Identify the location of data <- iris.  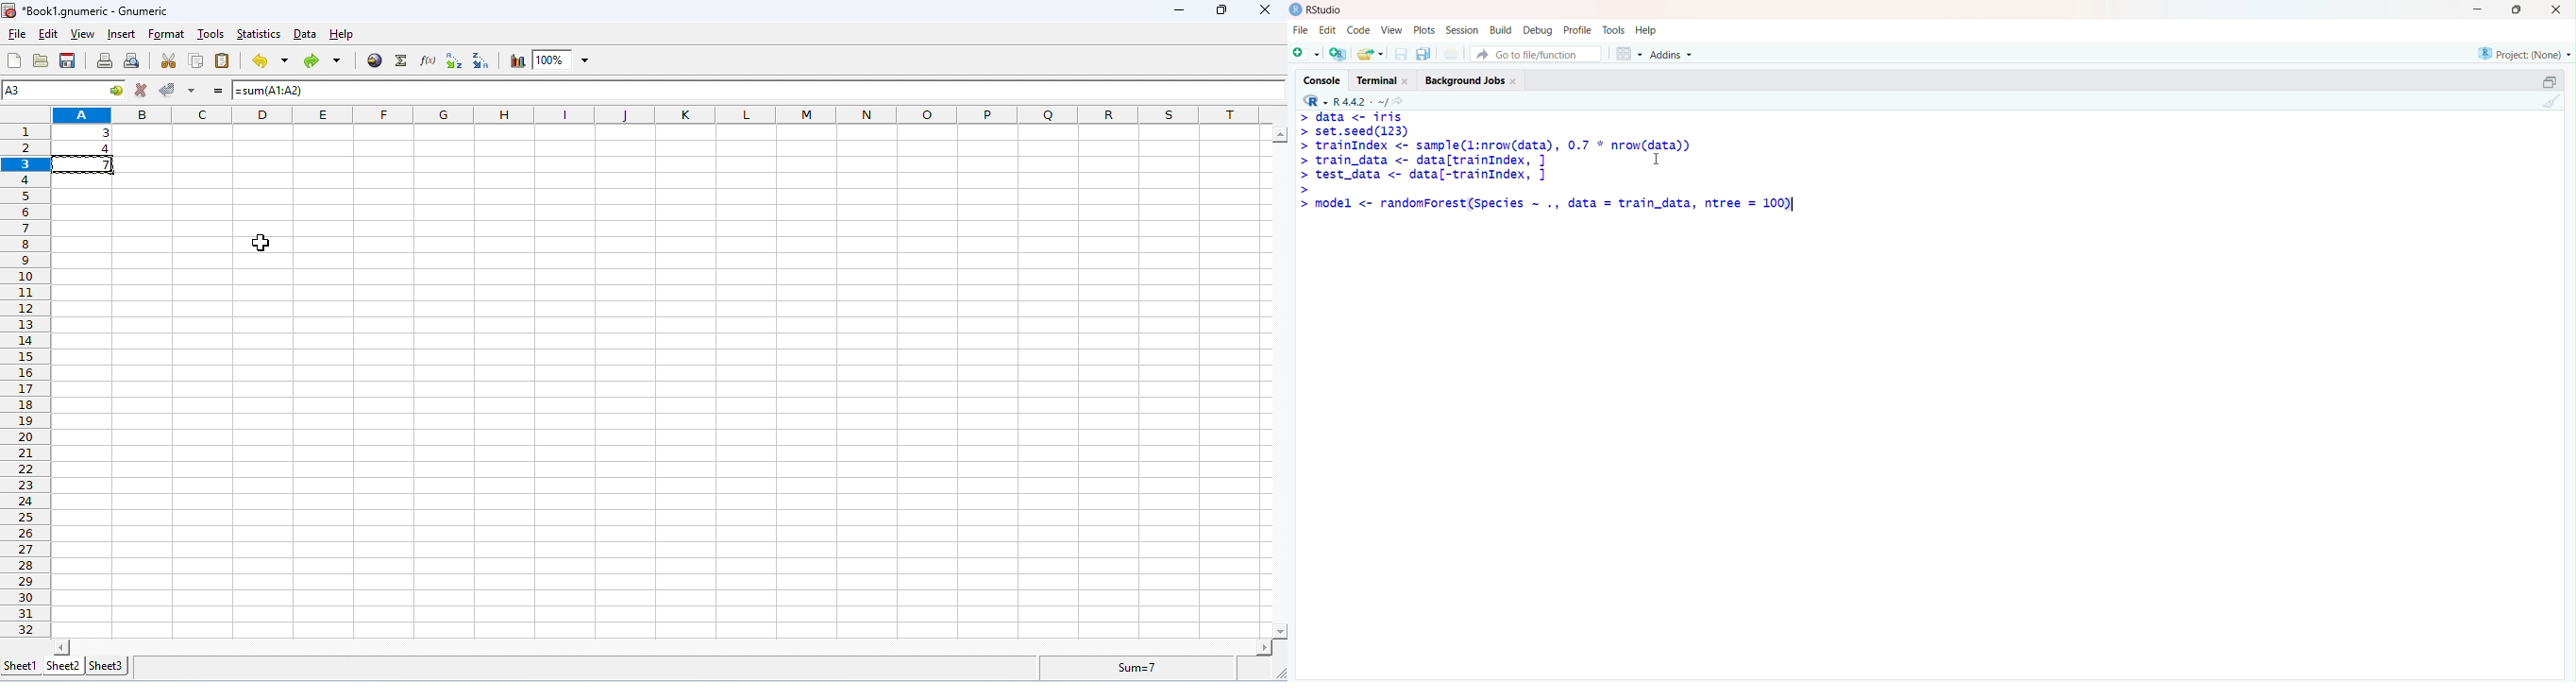
(1360, 116).